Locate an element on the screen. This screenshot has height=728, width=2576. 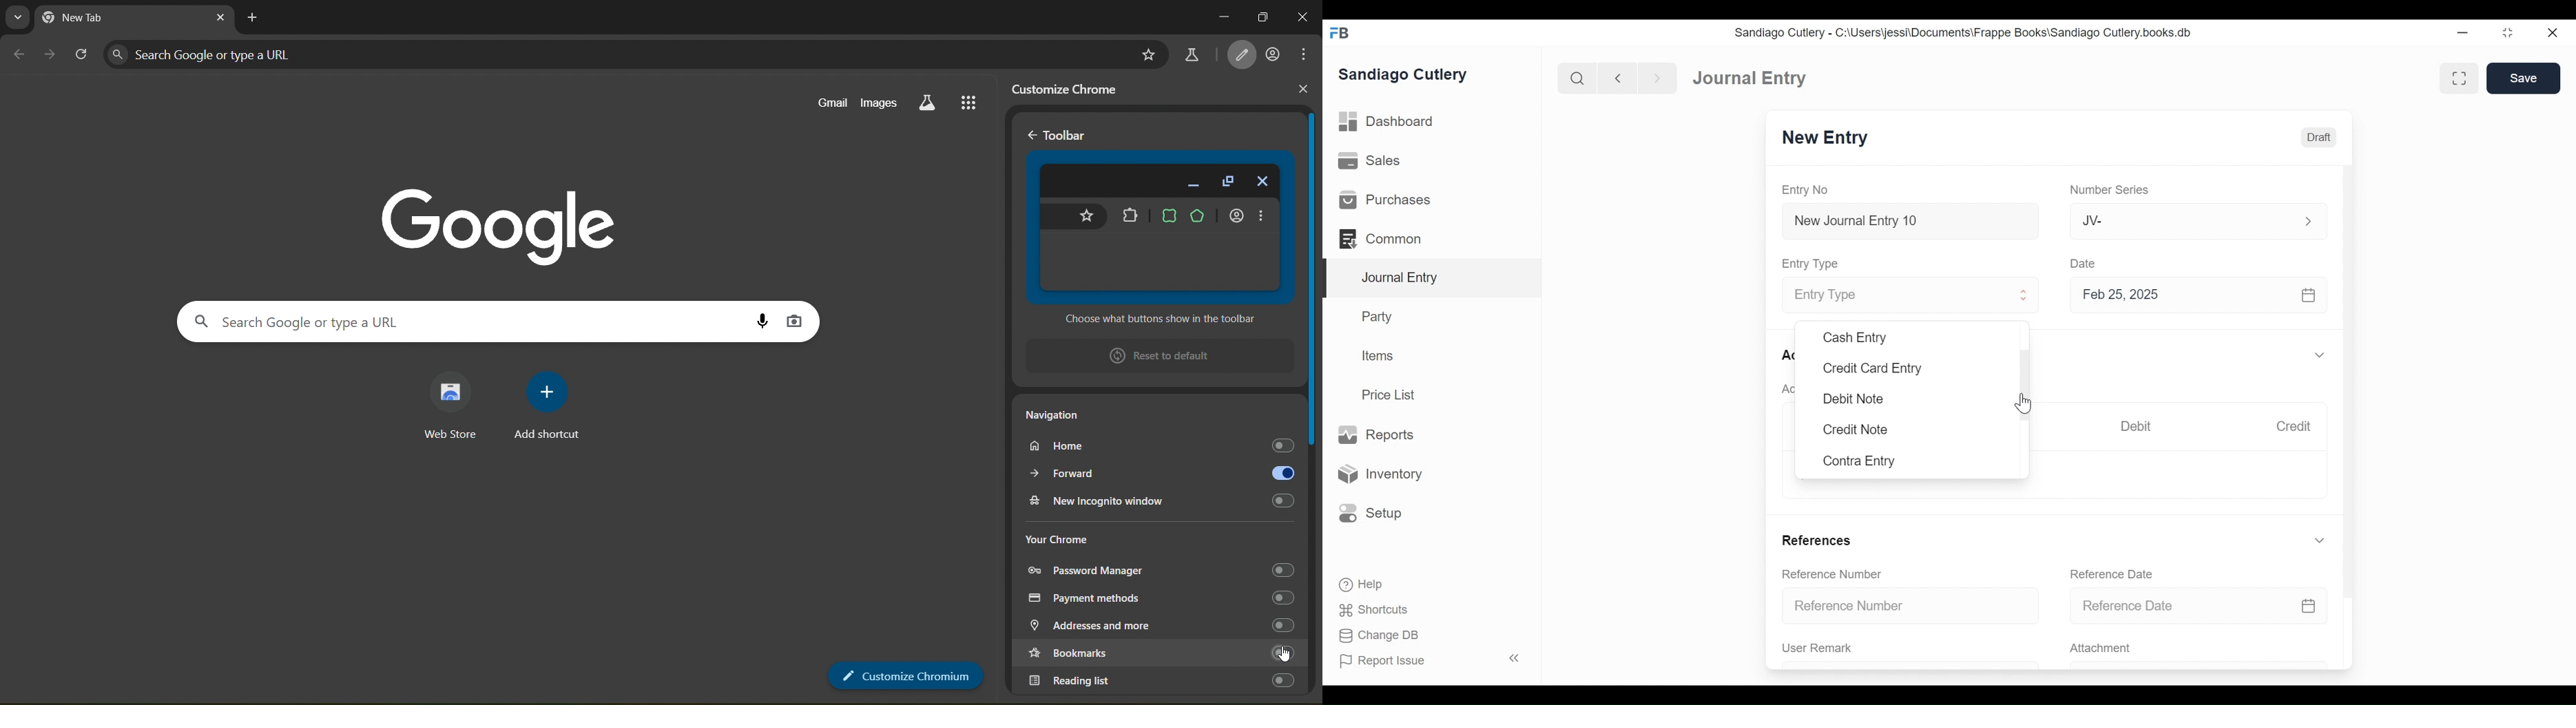
Dashboard is located at coordinates (1391, 123).